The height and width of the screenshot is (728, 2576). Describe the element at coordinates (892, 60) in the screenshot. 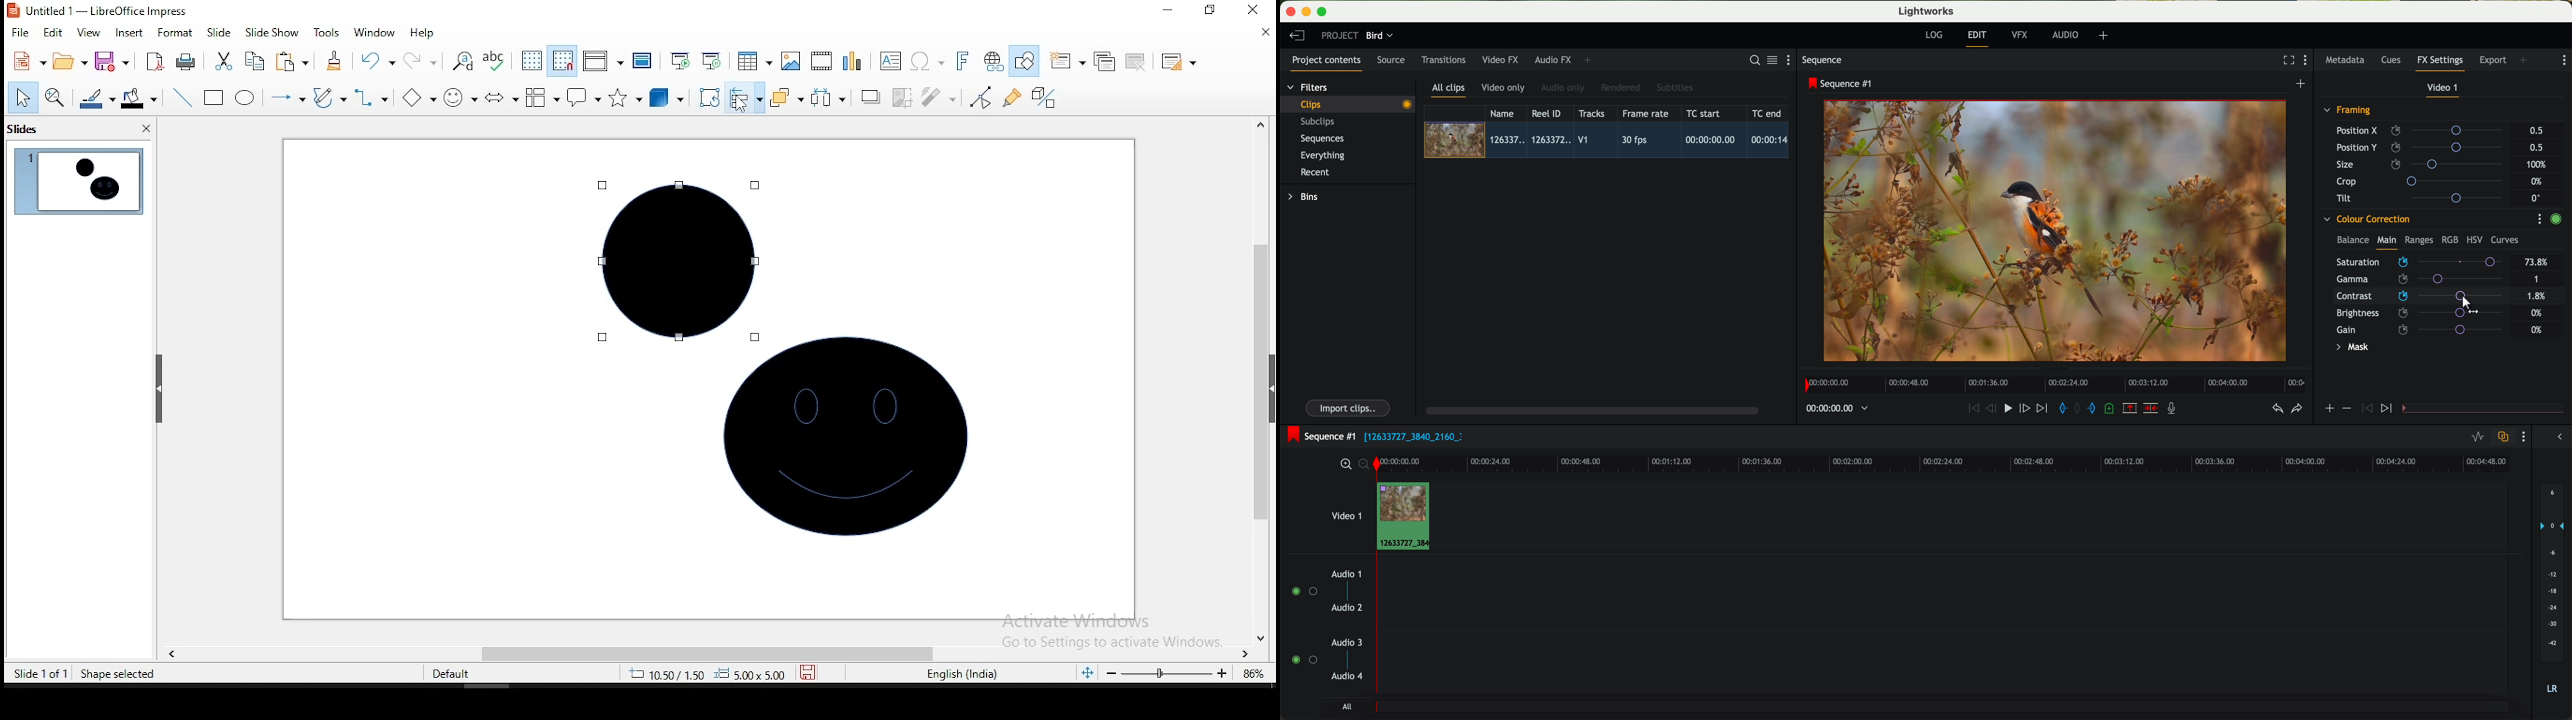

I see `text box` at that location.